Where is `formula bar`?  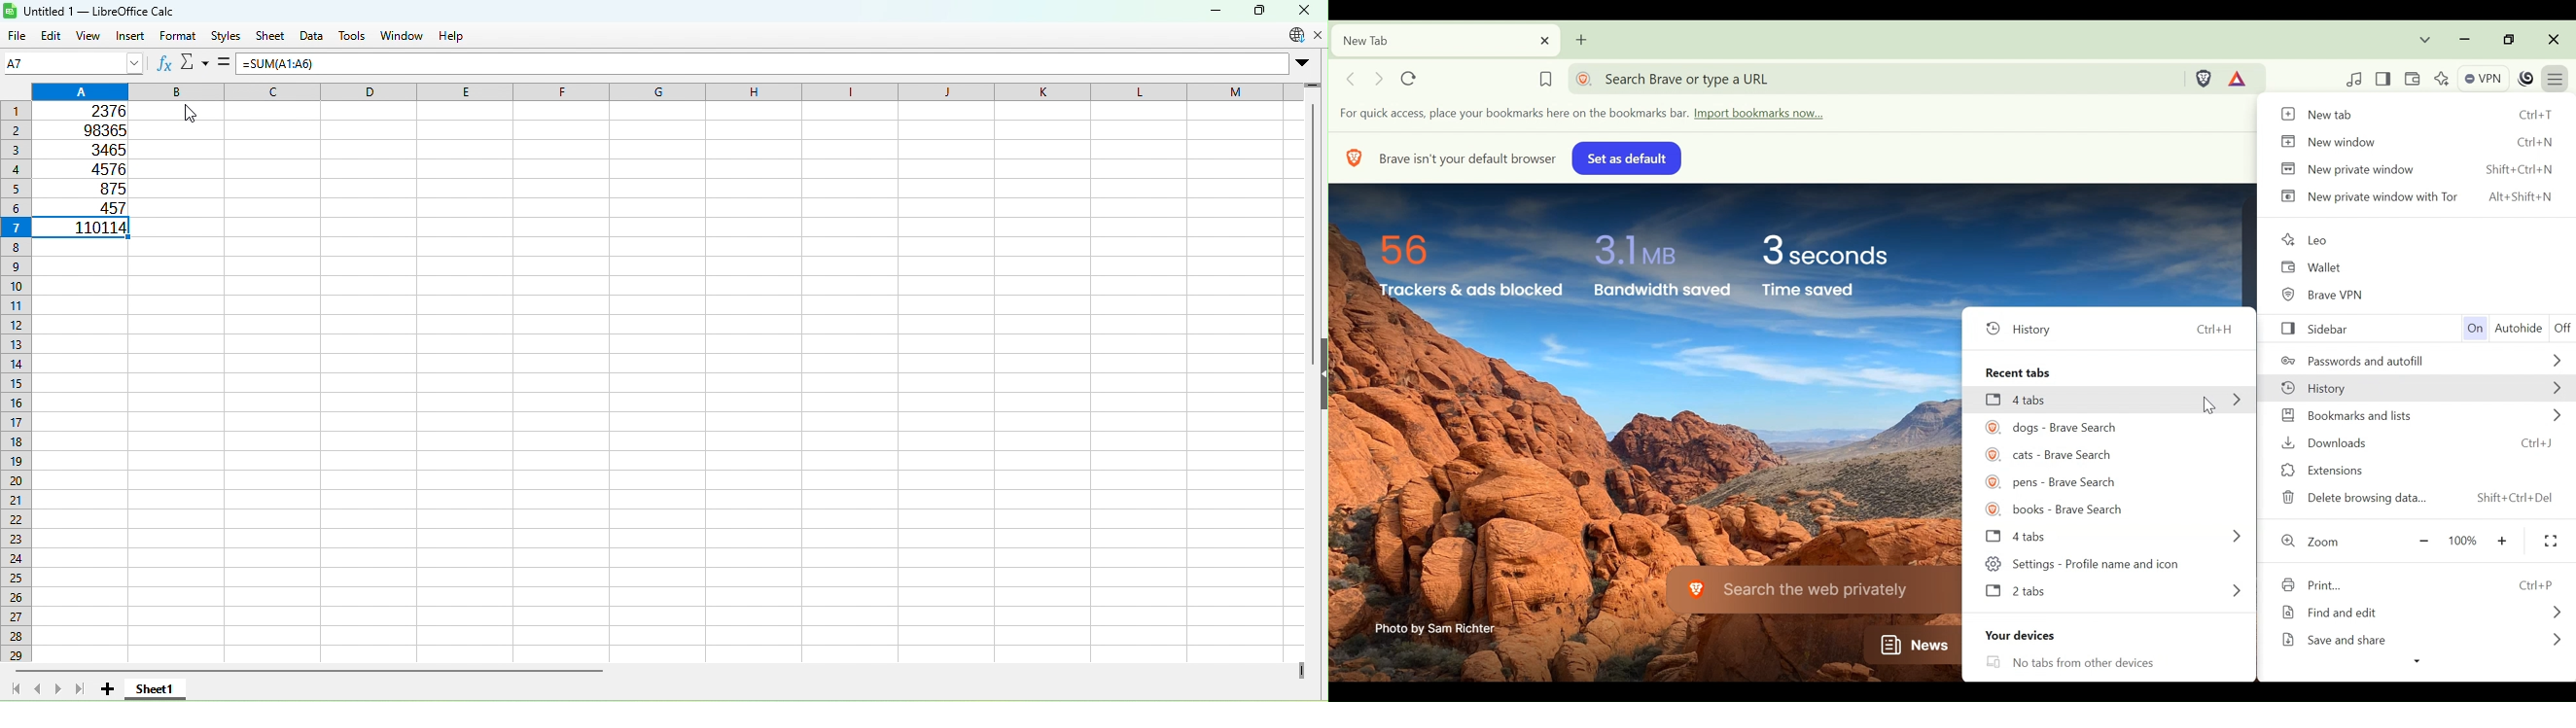 formula bar is located at coordinates (836, 66).